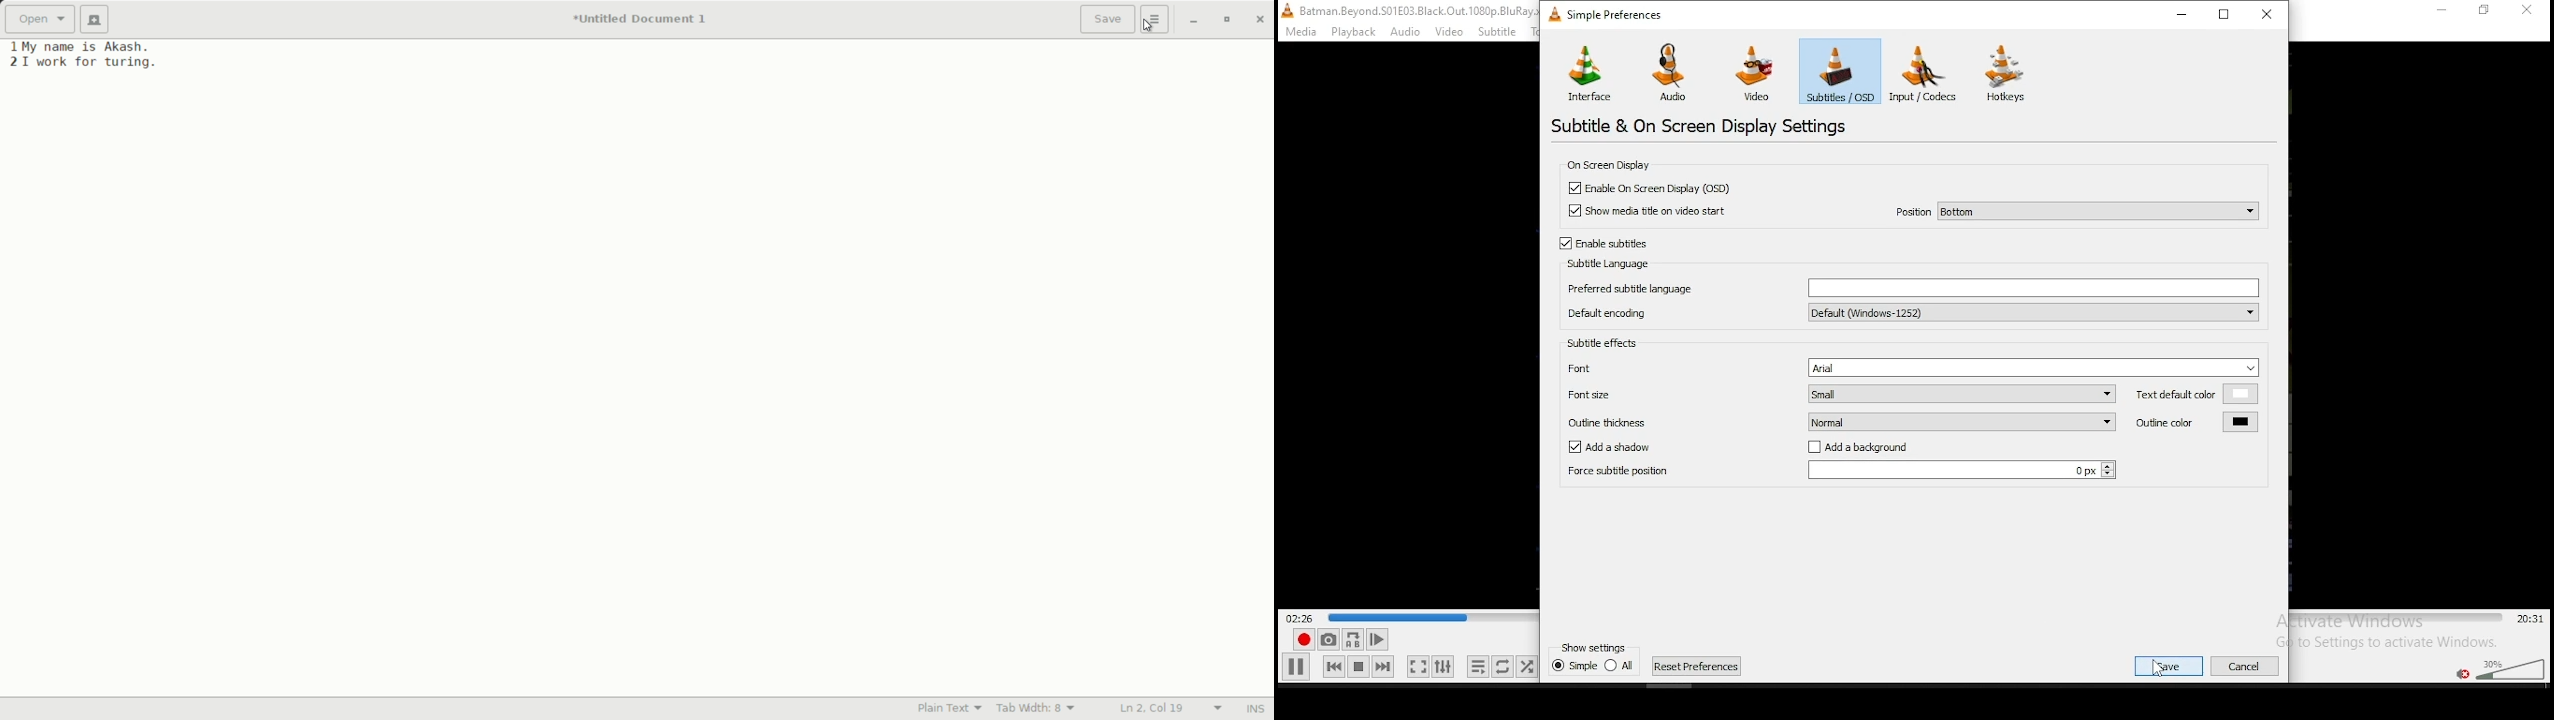 This screenshot has height=728, width=2576. Describe the element at coordinates (1603, 243) in the screenshot. I see `checkbox: enable subtitles` at that location.